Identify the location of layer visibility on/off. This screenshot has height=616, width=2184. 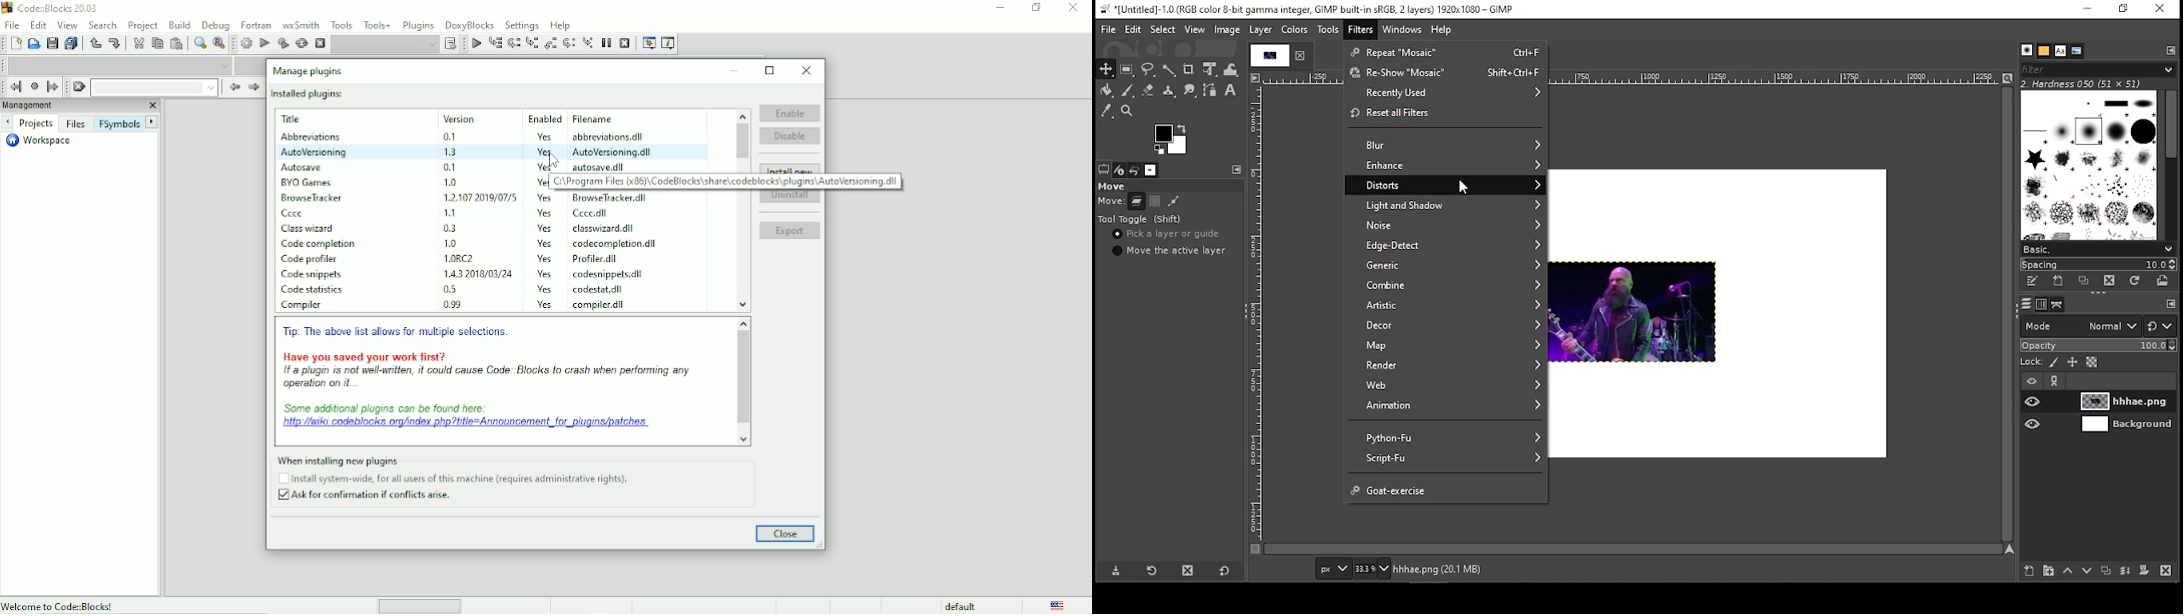
(2034, 403).